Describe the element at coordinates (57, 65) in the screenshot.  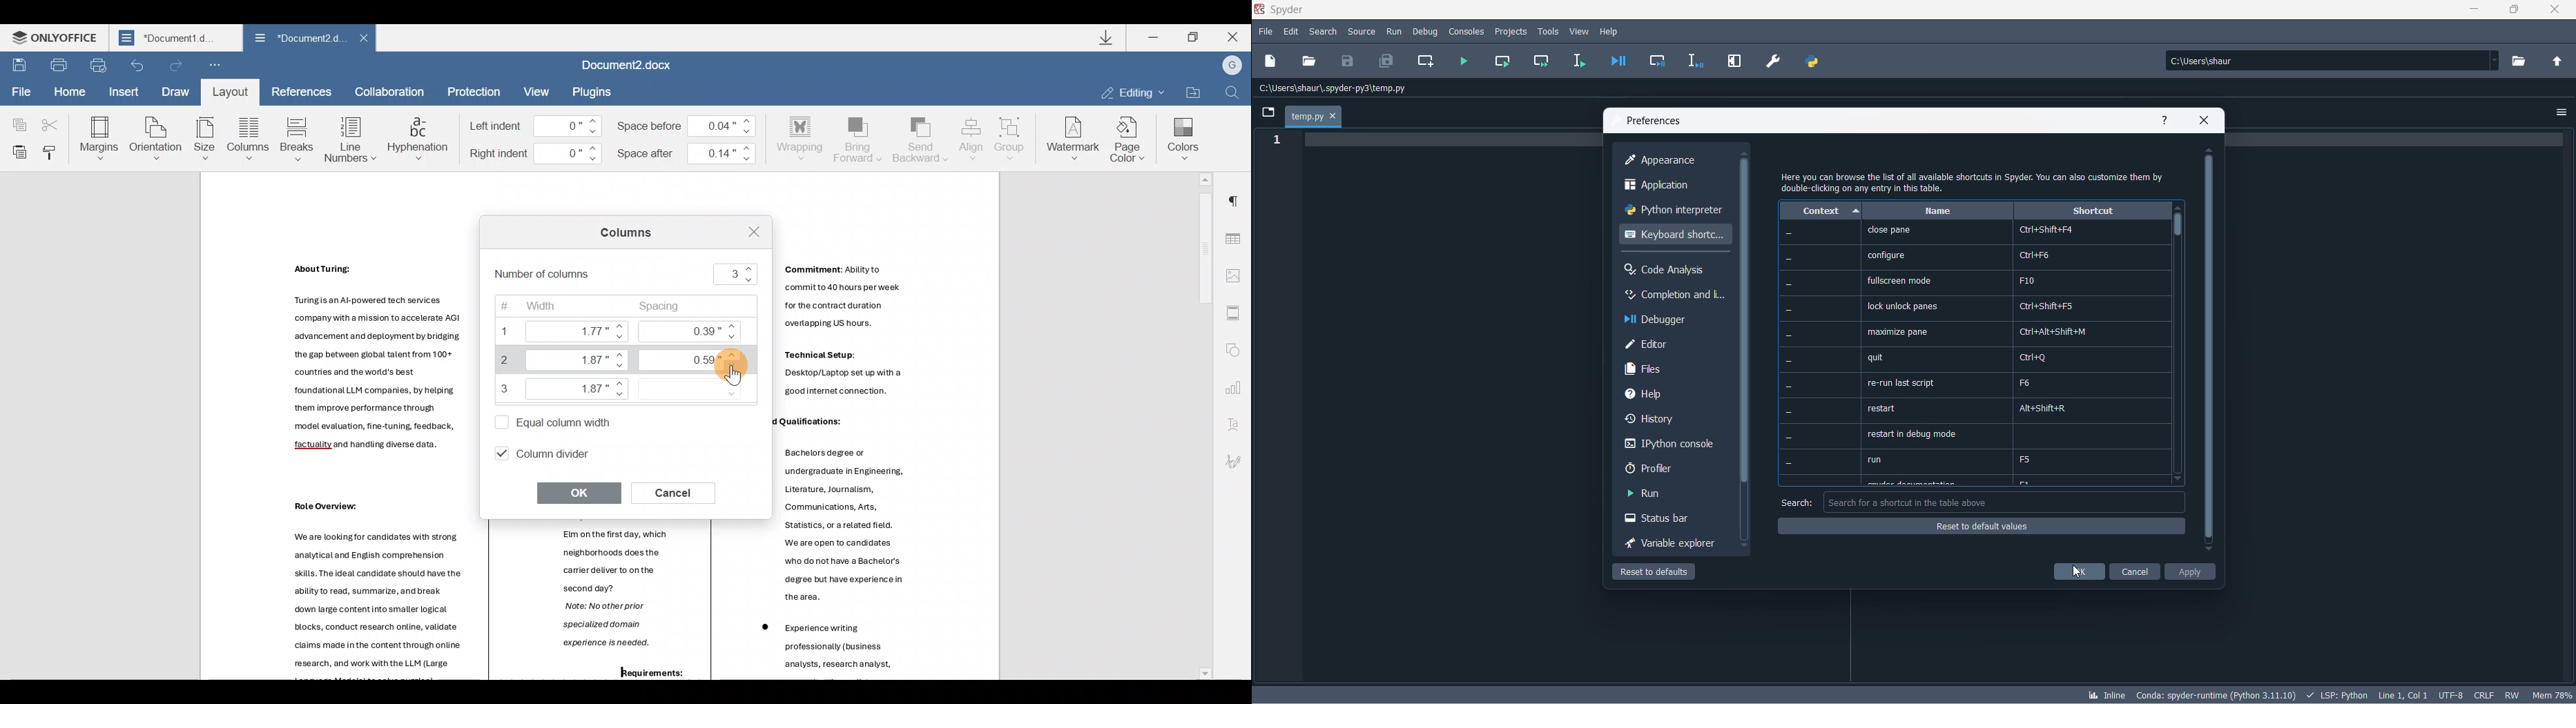
I see `Print file` at that location.